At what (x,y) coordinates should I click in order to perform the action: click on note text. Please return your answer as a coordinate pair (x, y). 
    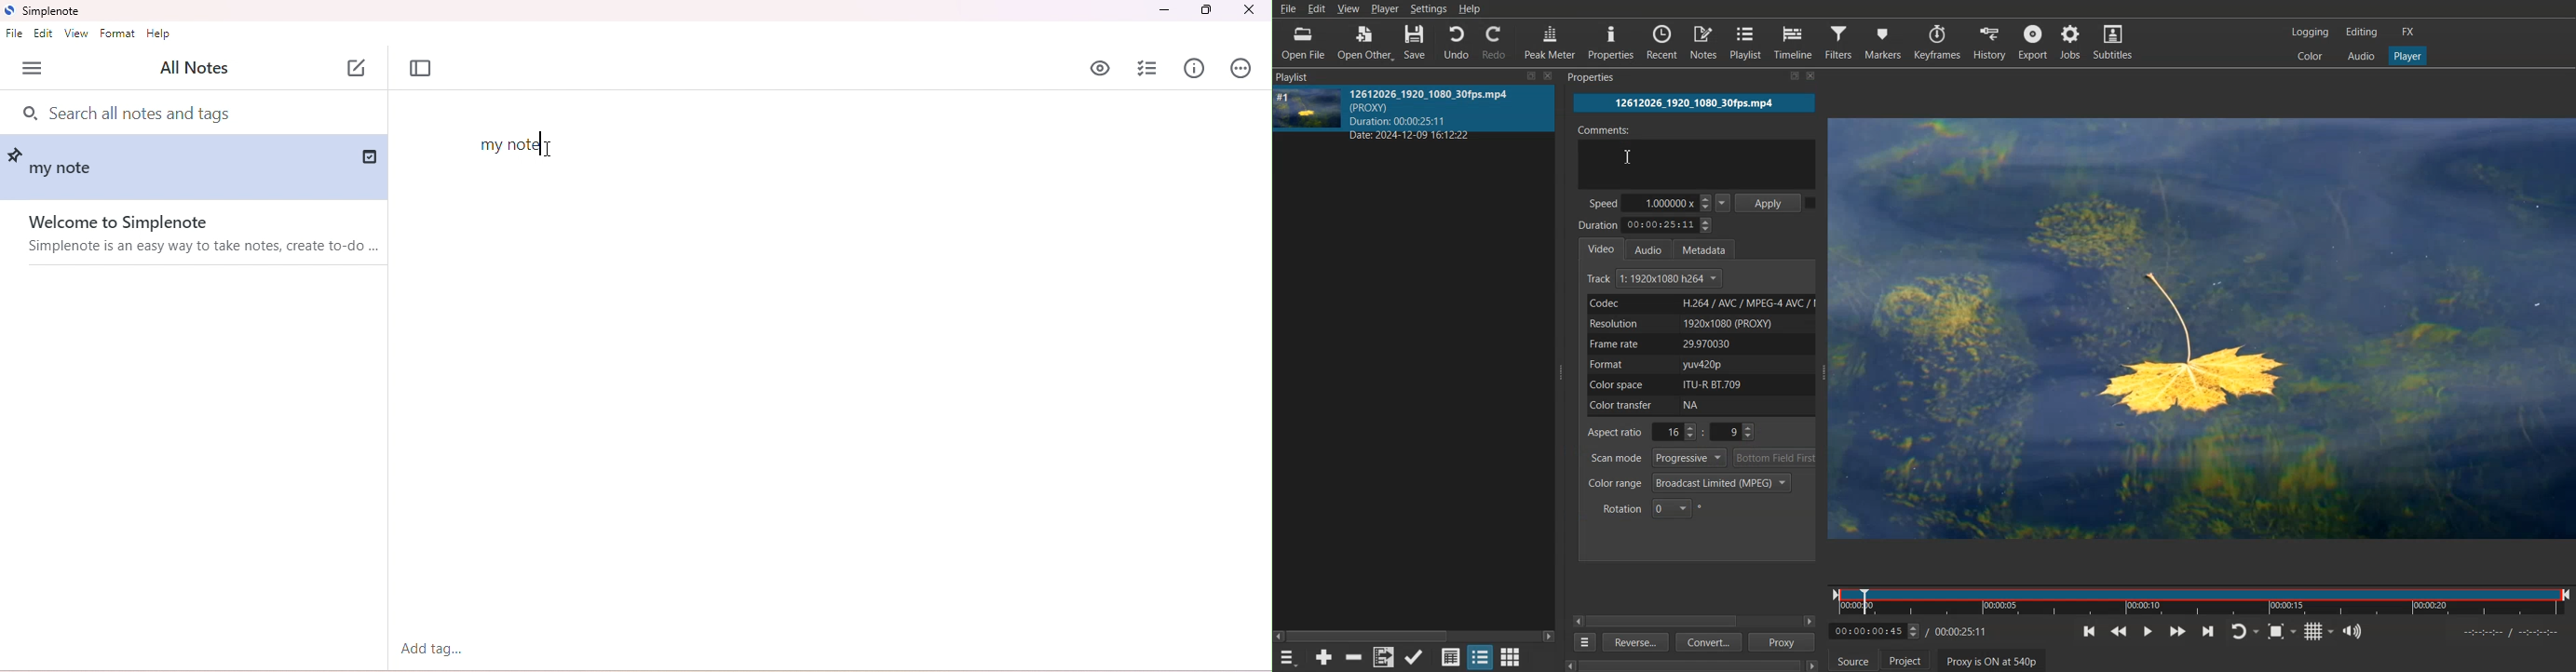
    Looking at the image, I should click on (512, 147).